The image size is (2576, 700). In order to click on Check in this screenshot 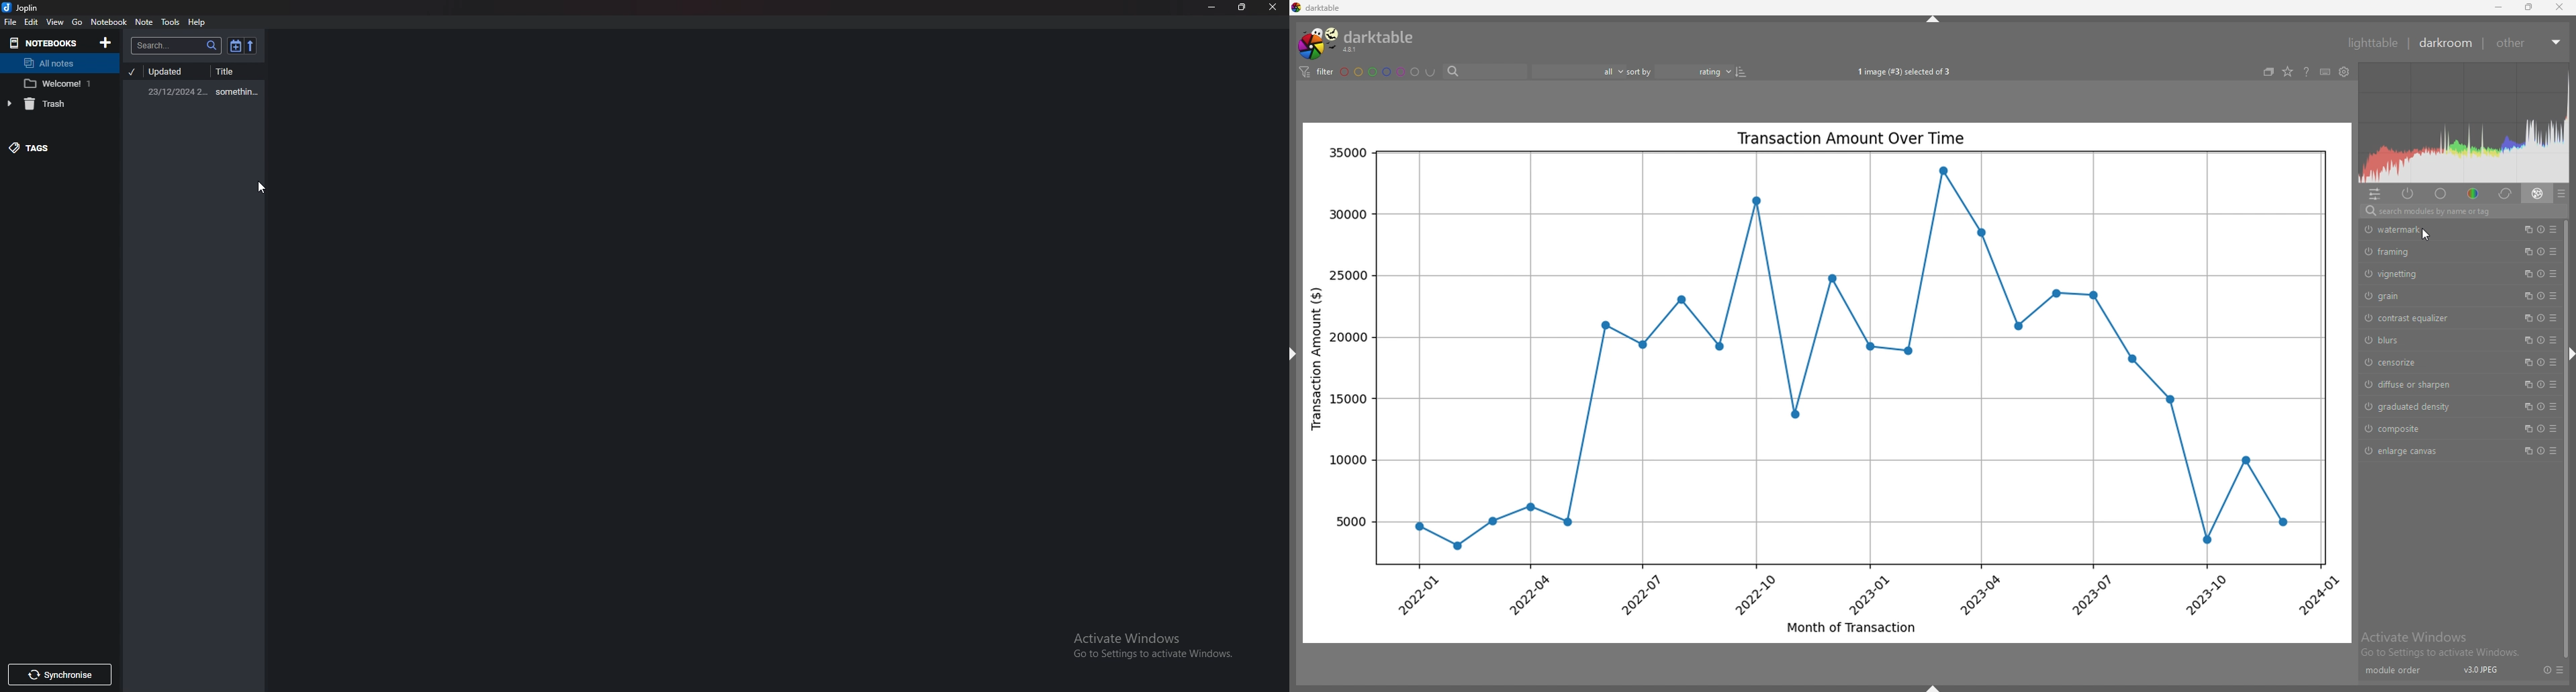, I will do `click(132, 72)`.